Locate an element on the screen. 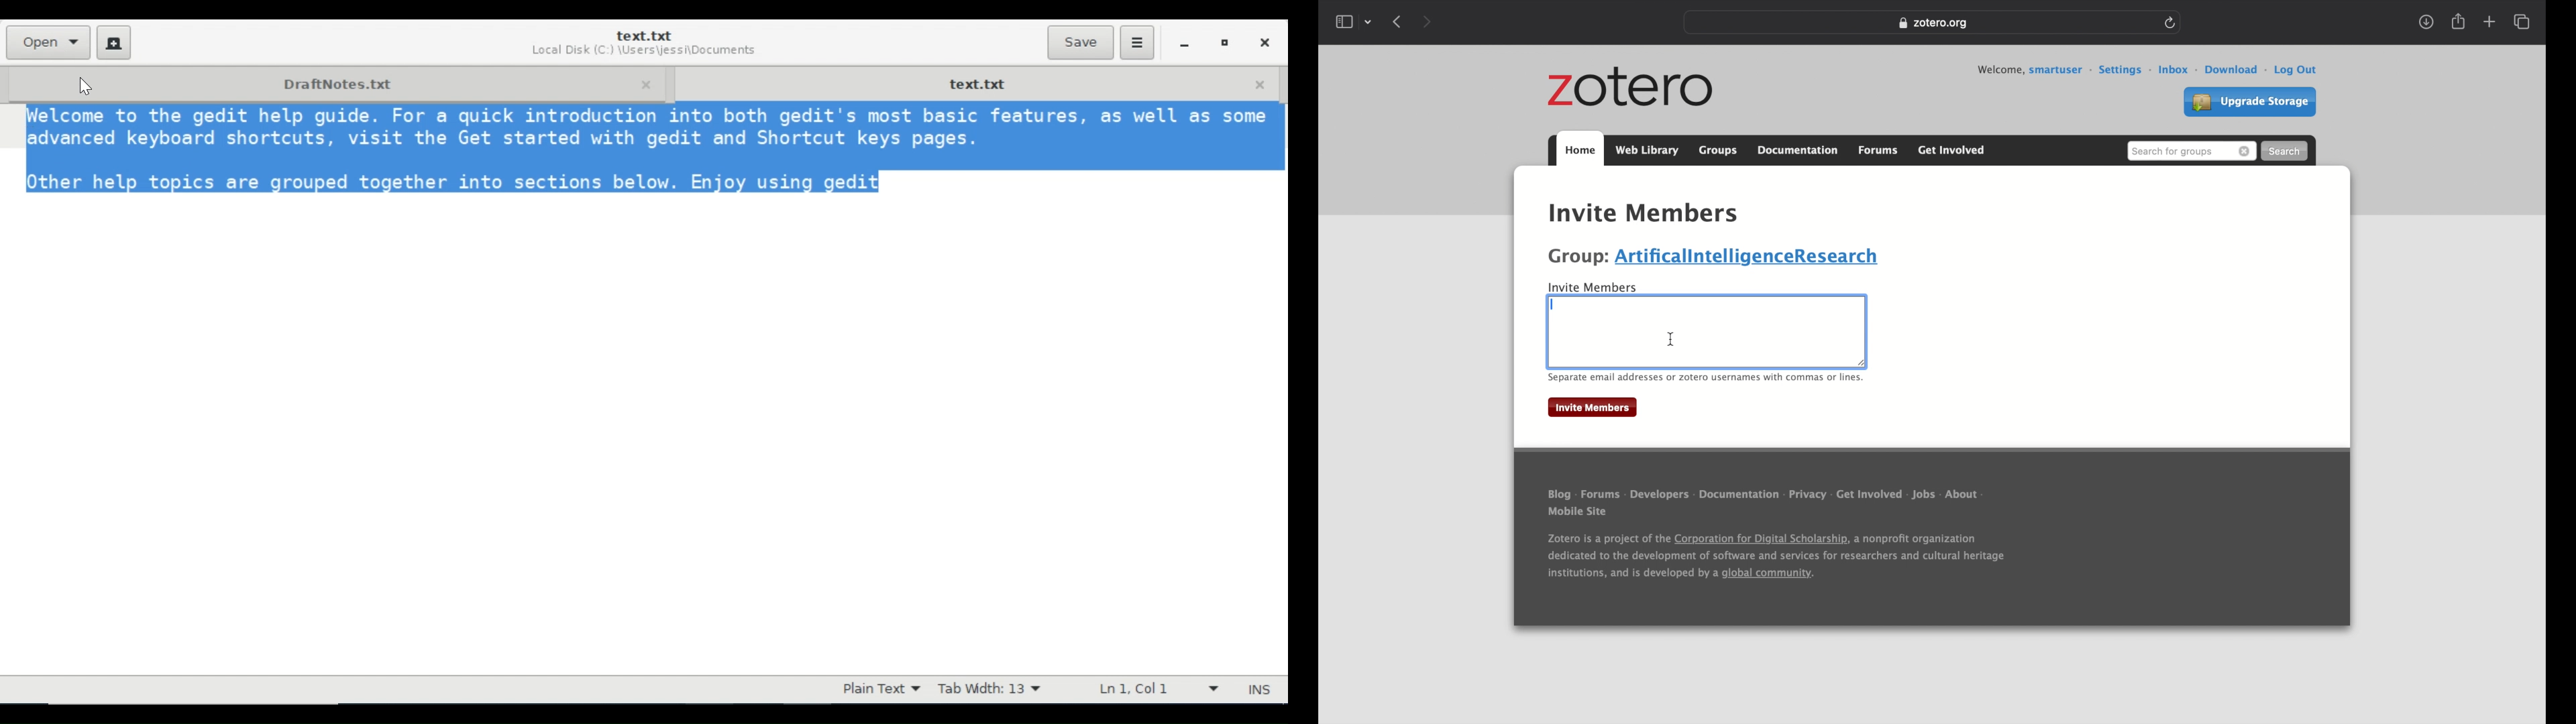  Icursor is located at coordinates (1675, 340).